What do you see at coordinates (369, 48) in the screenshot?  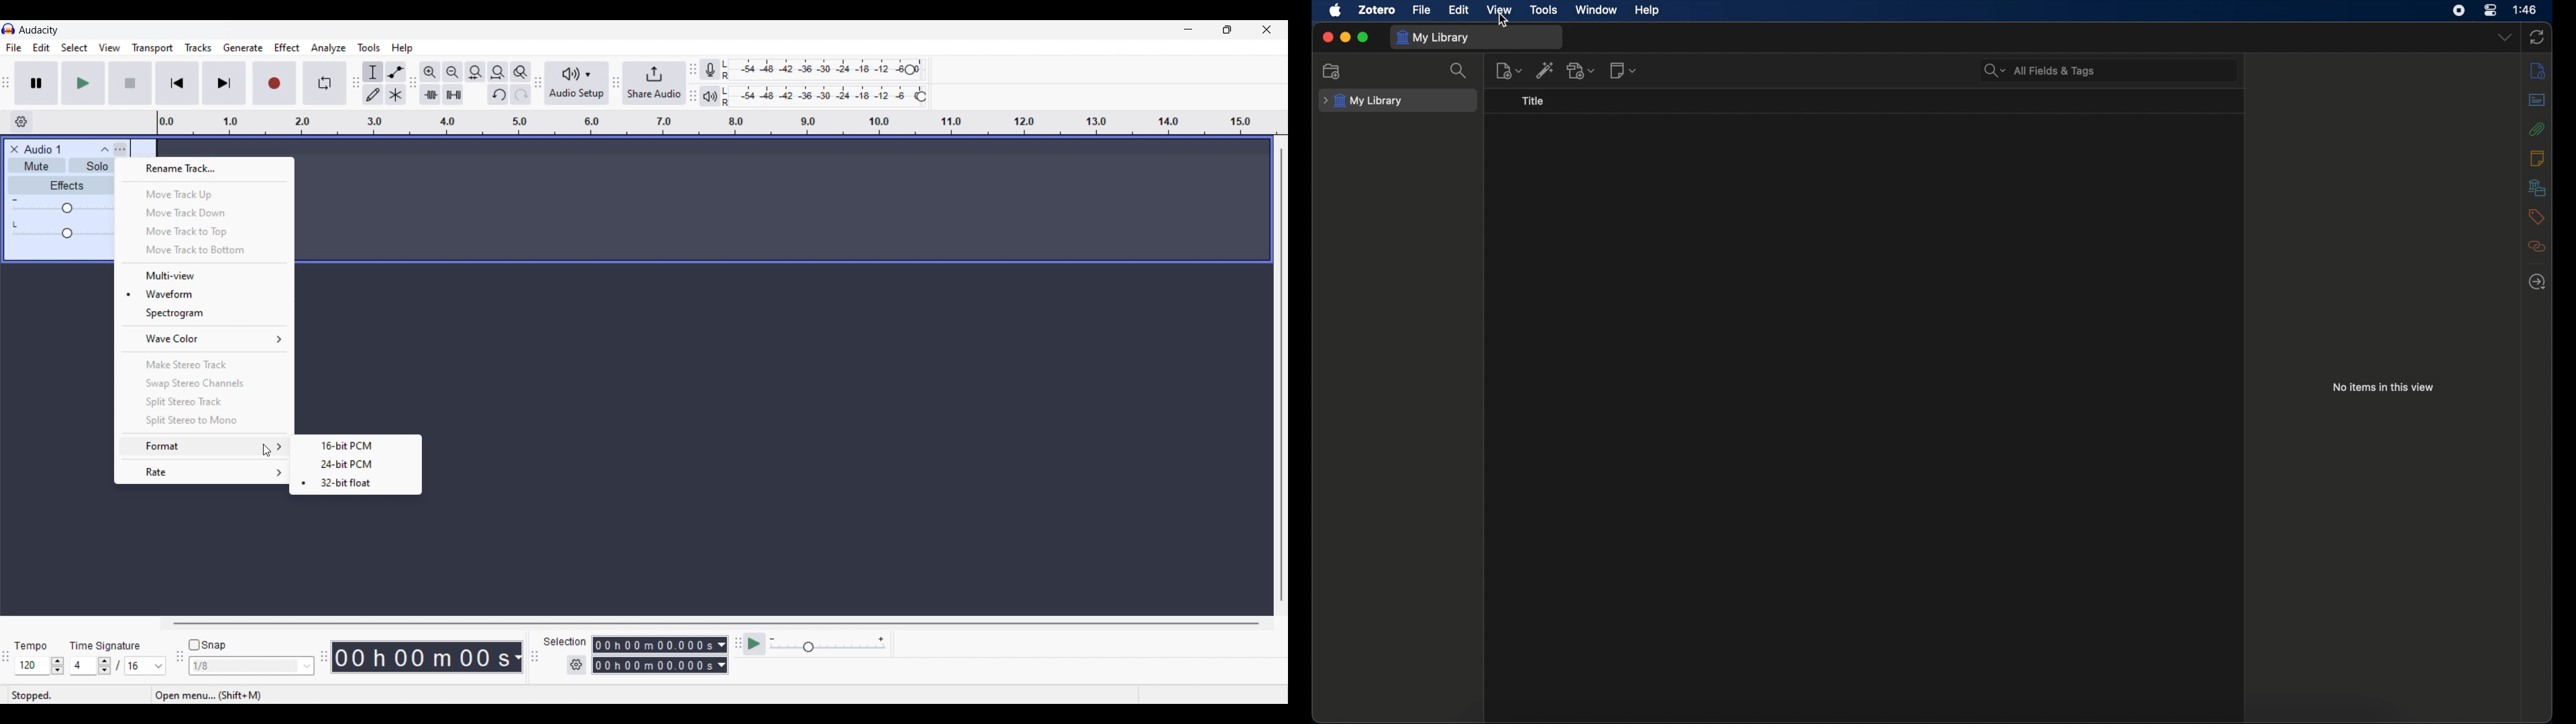 I see `Tools menu` at bounding box center [369, 48].